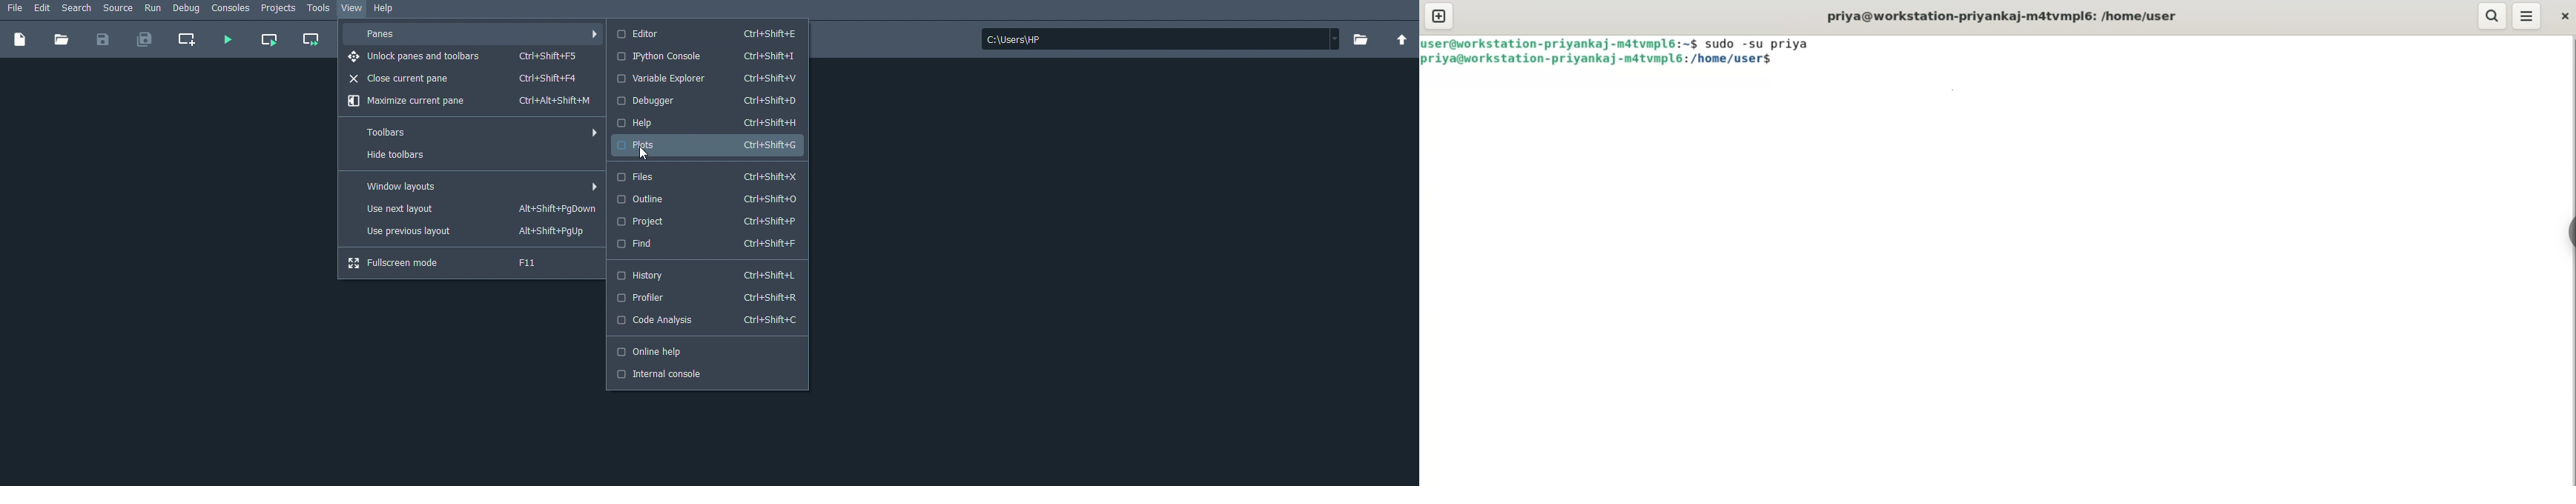  What do you see at coordinates (707, 124) in the screenshot?
I see `Help ` at bounding box center [707, 124].